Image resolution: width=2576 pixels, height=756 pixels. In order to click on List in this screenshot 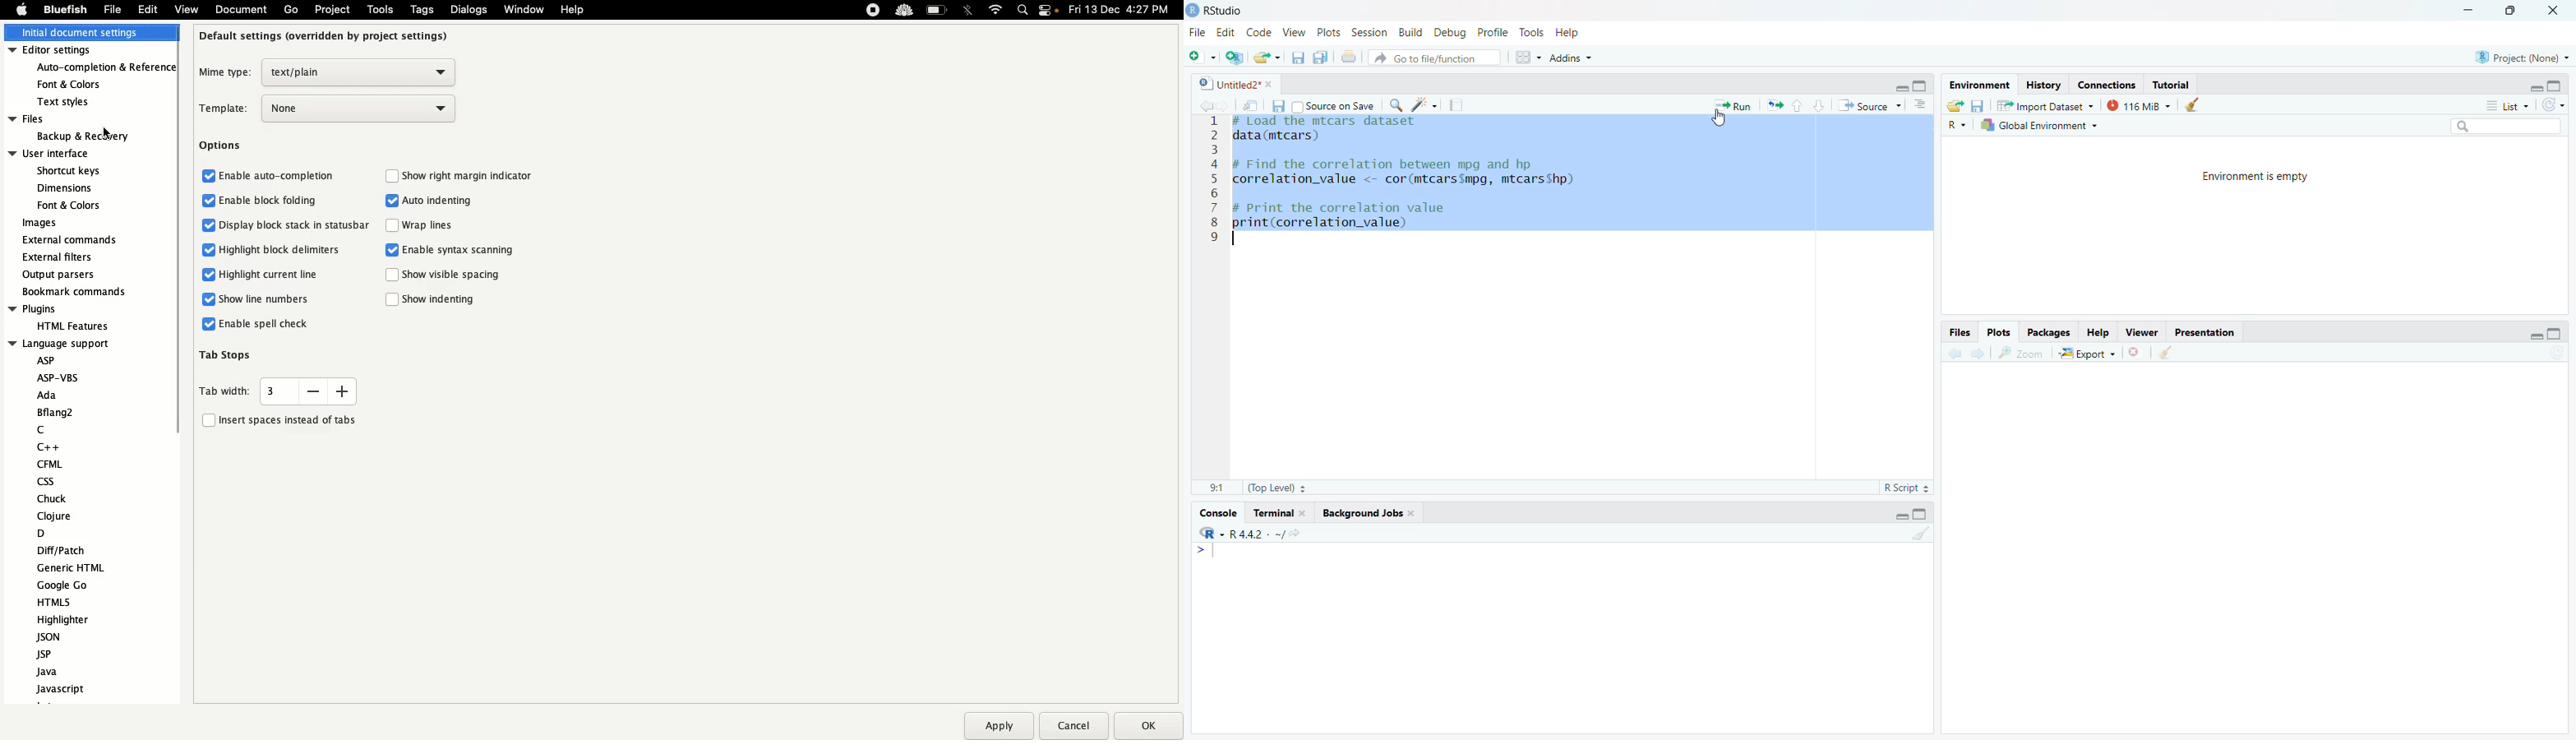, I will do `click(2506, 106)`.